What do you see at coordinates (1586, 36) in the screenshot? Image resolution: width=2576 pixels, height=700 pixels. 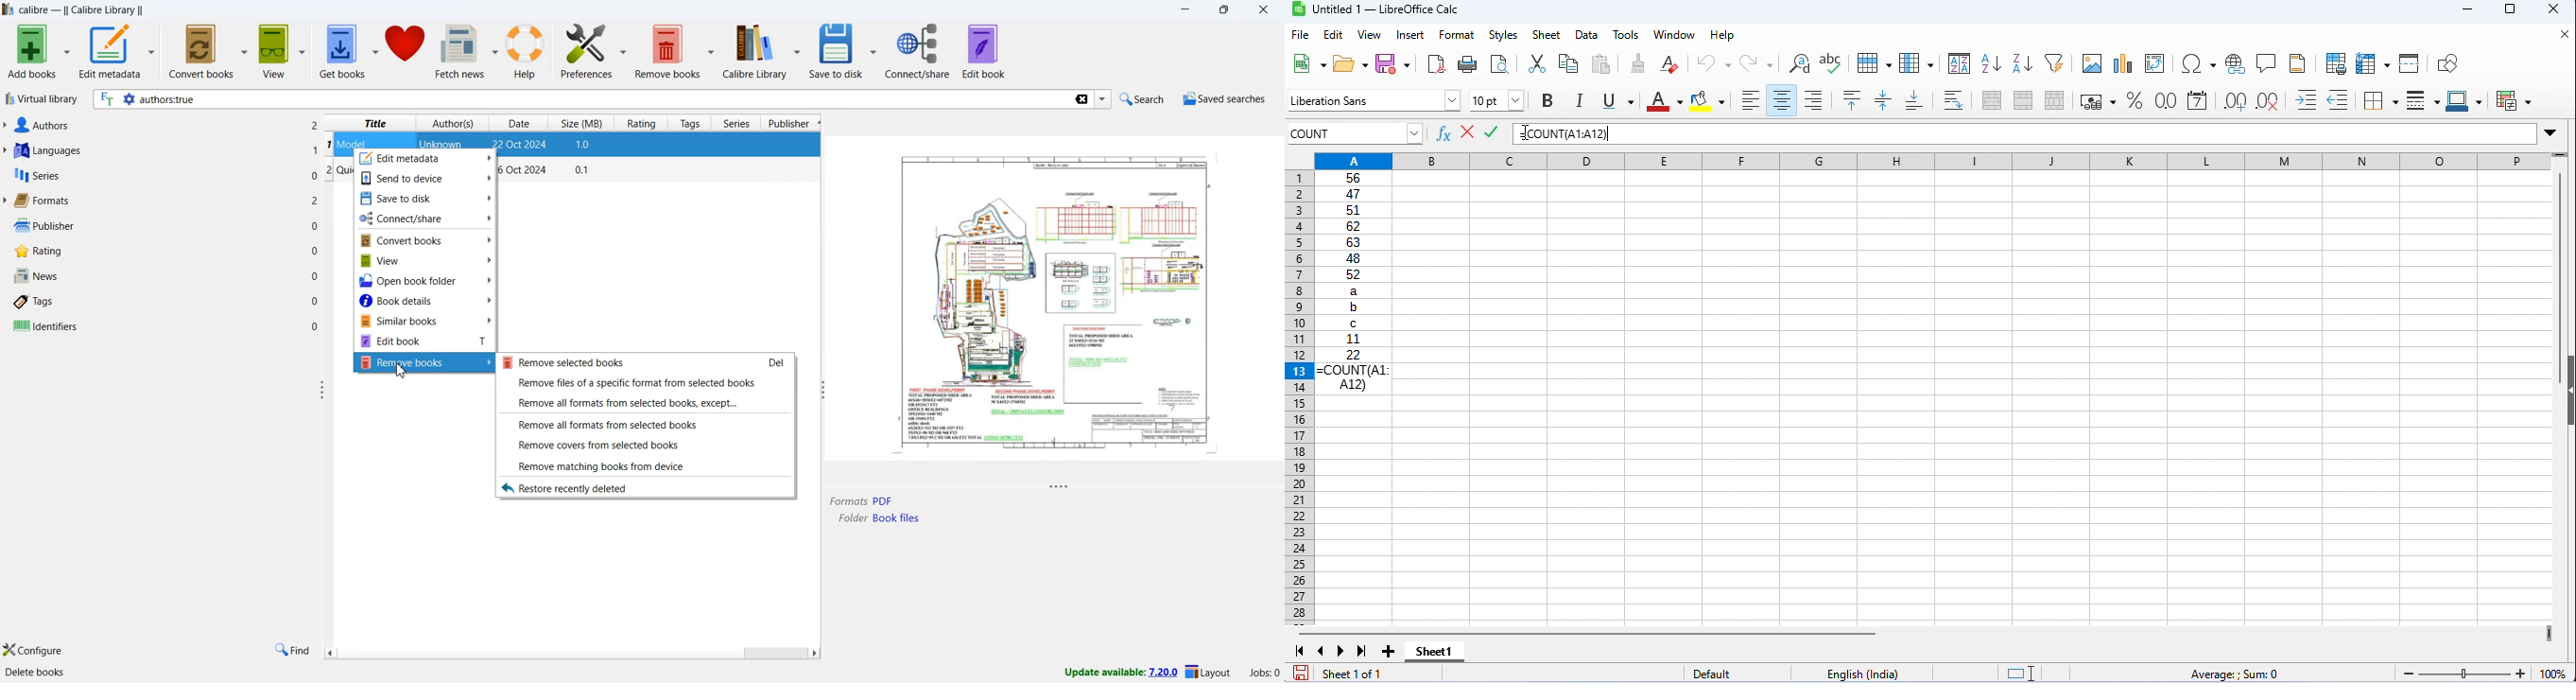 I see `data` at bounding box center [1586, 36].